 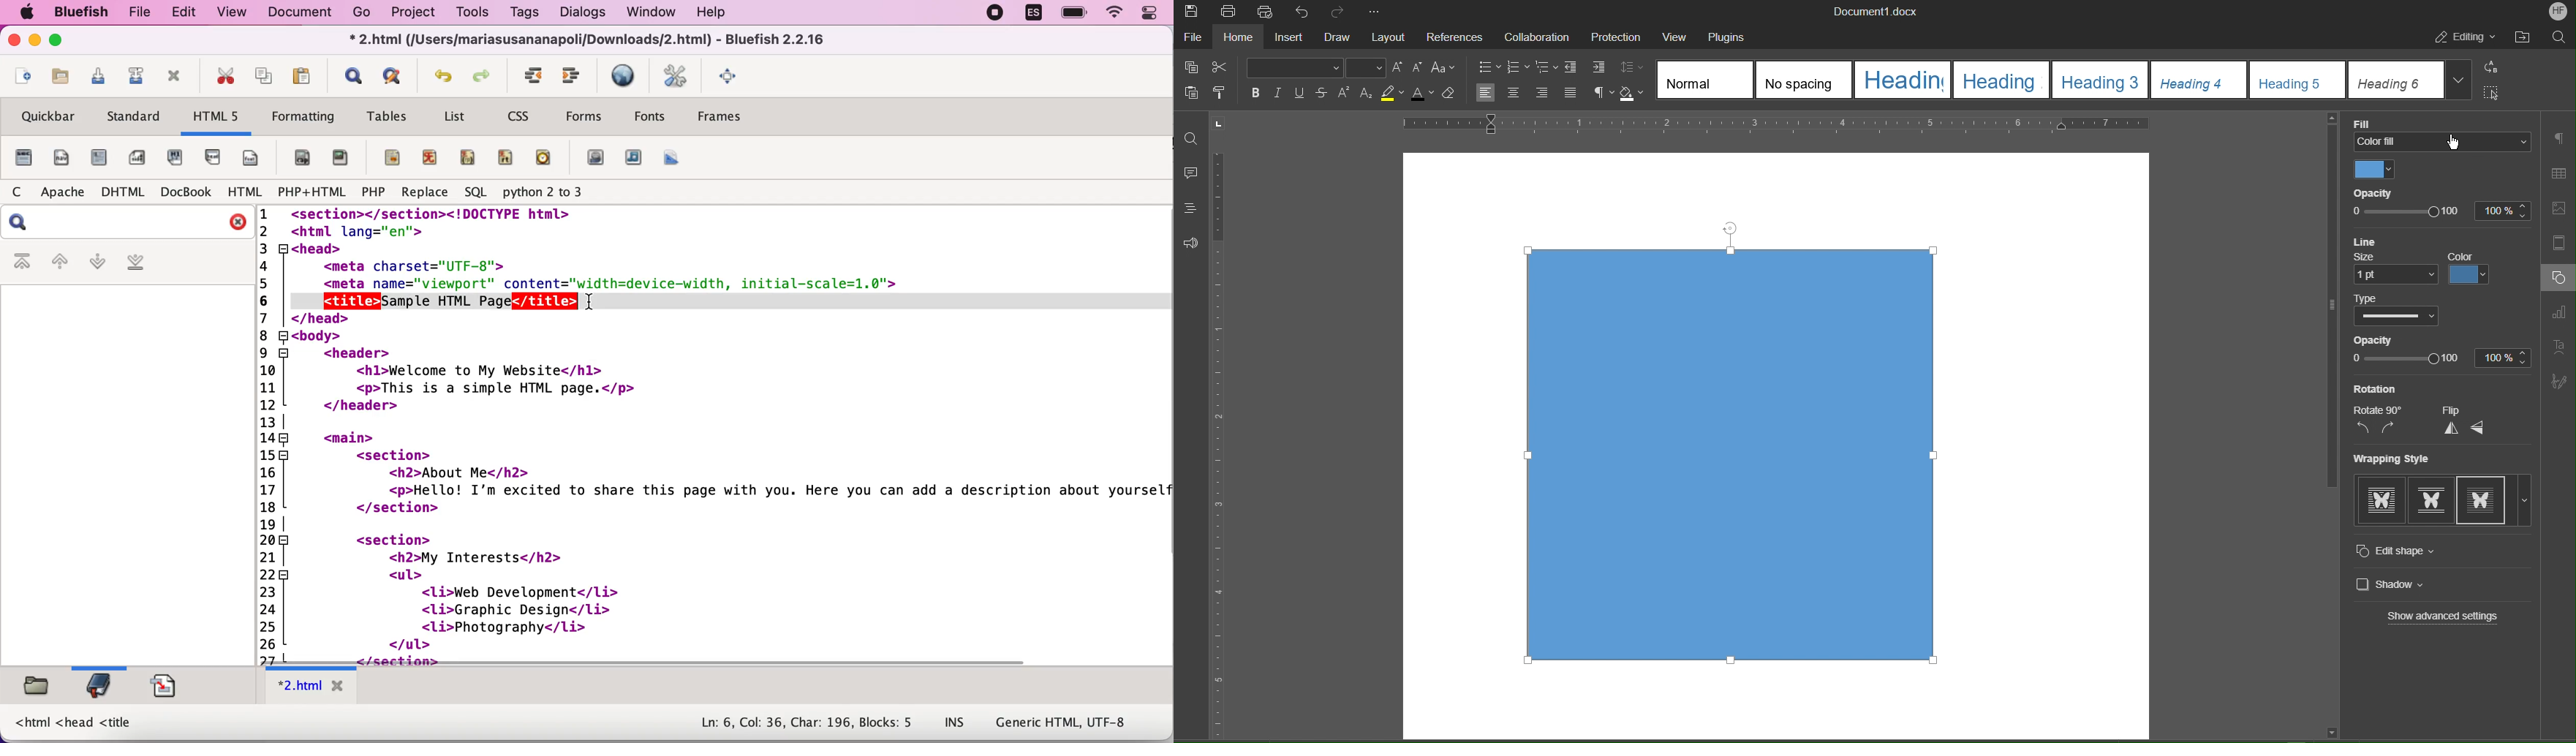 I want to click on Left Align, so click(x=1487, y=94).